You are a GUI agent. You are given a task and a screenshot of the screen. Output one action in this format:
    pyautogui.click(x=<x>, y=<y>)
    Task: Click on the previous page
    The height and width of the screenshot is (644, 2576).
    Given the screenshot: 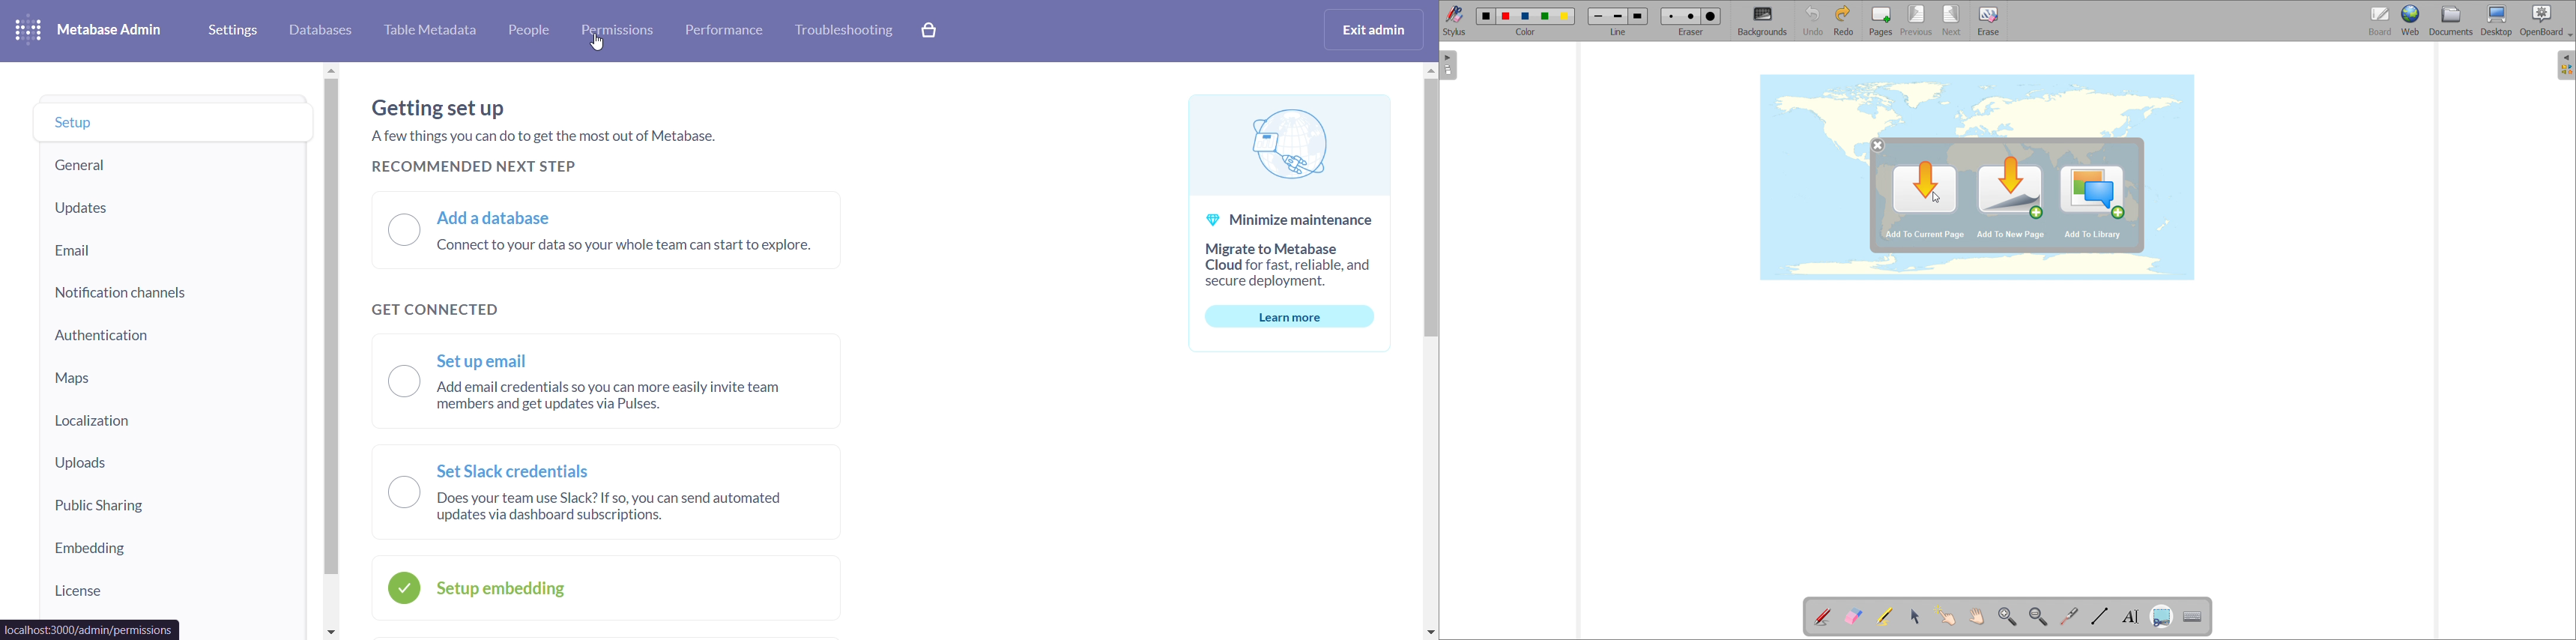 What is the action you would take?
    pyautogui.click(x=1916, y=20)
    